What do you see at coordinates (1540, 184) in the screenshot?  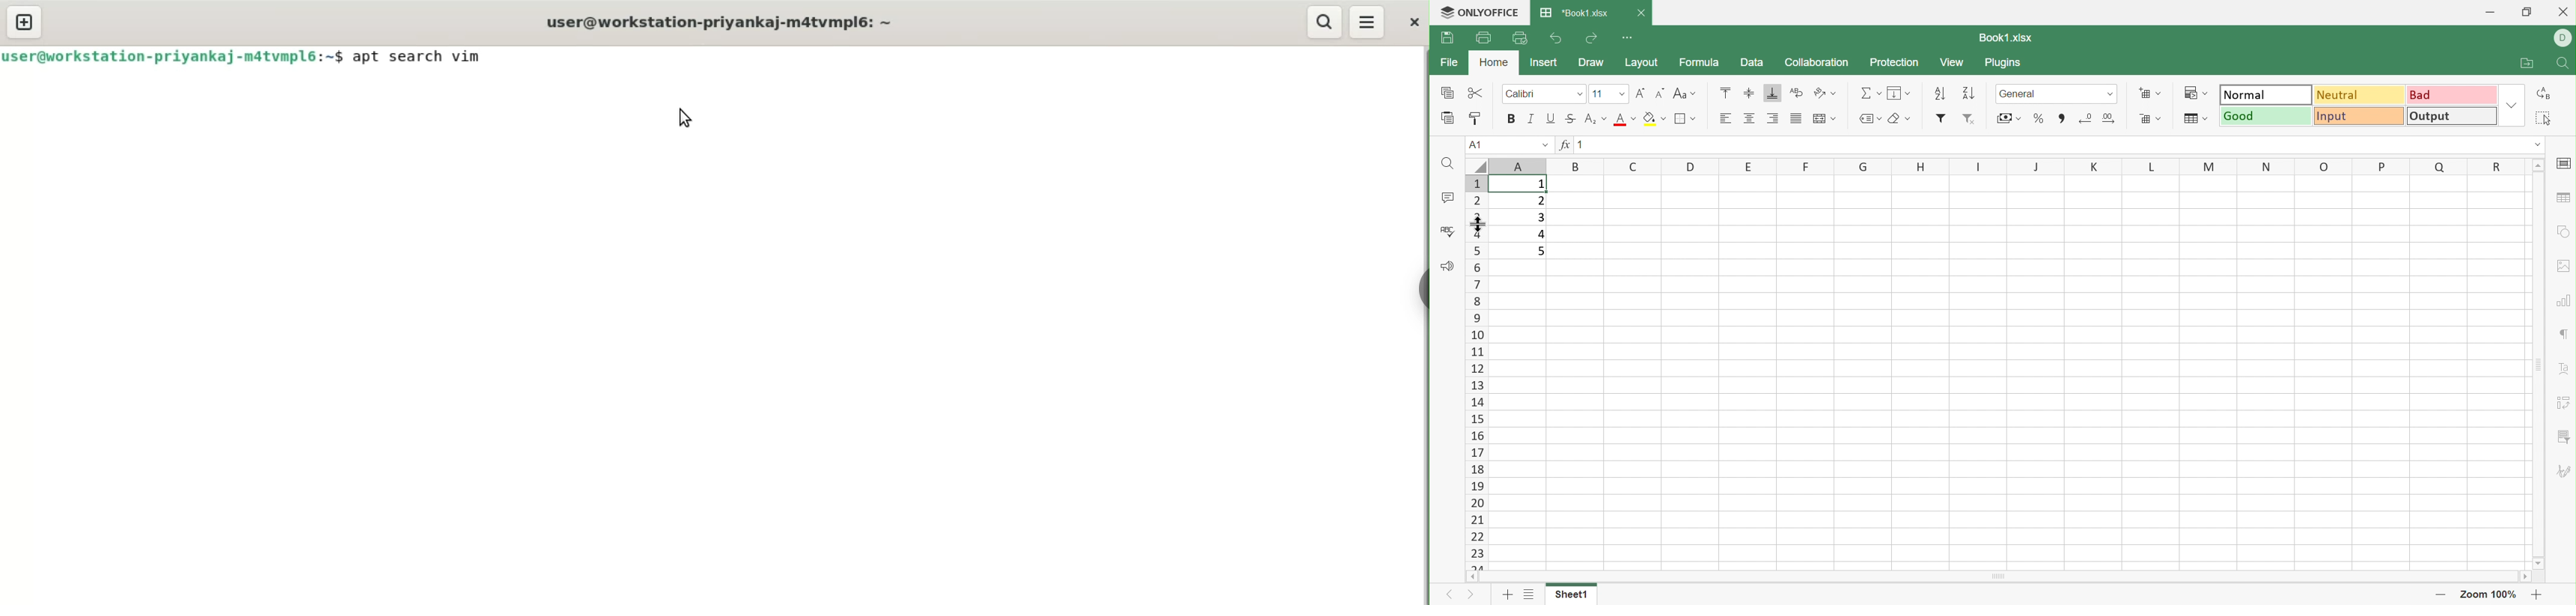 I see `1` at bounding box center [1540, 184].